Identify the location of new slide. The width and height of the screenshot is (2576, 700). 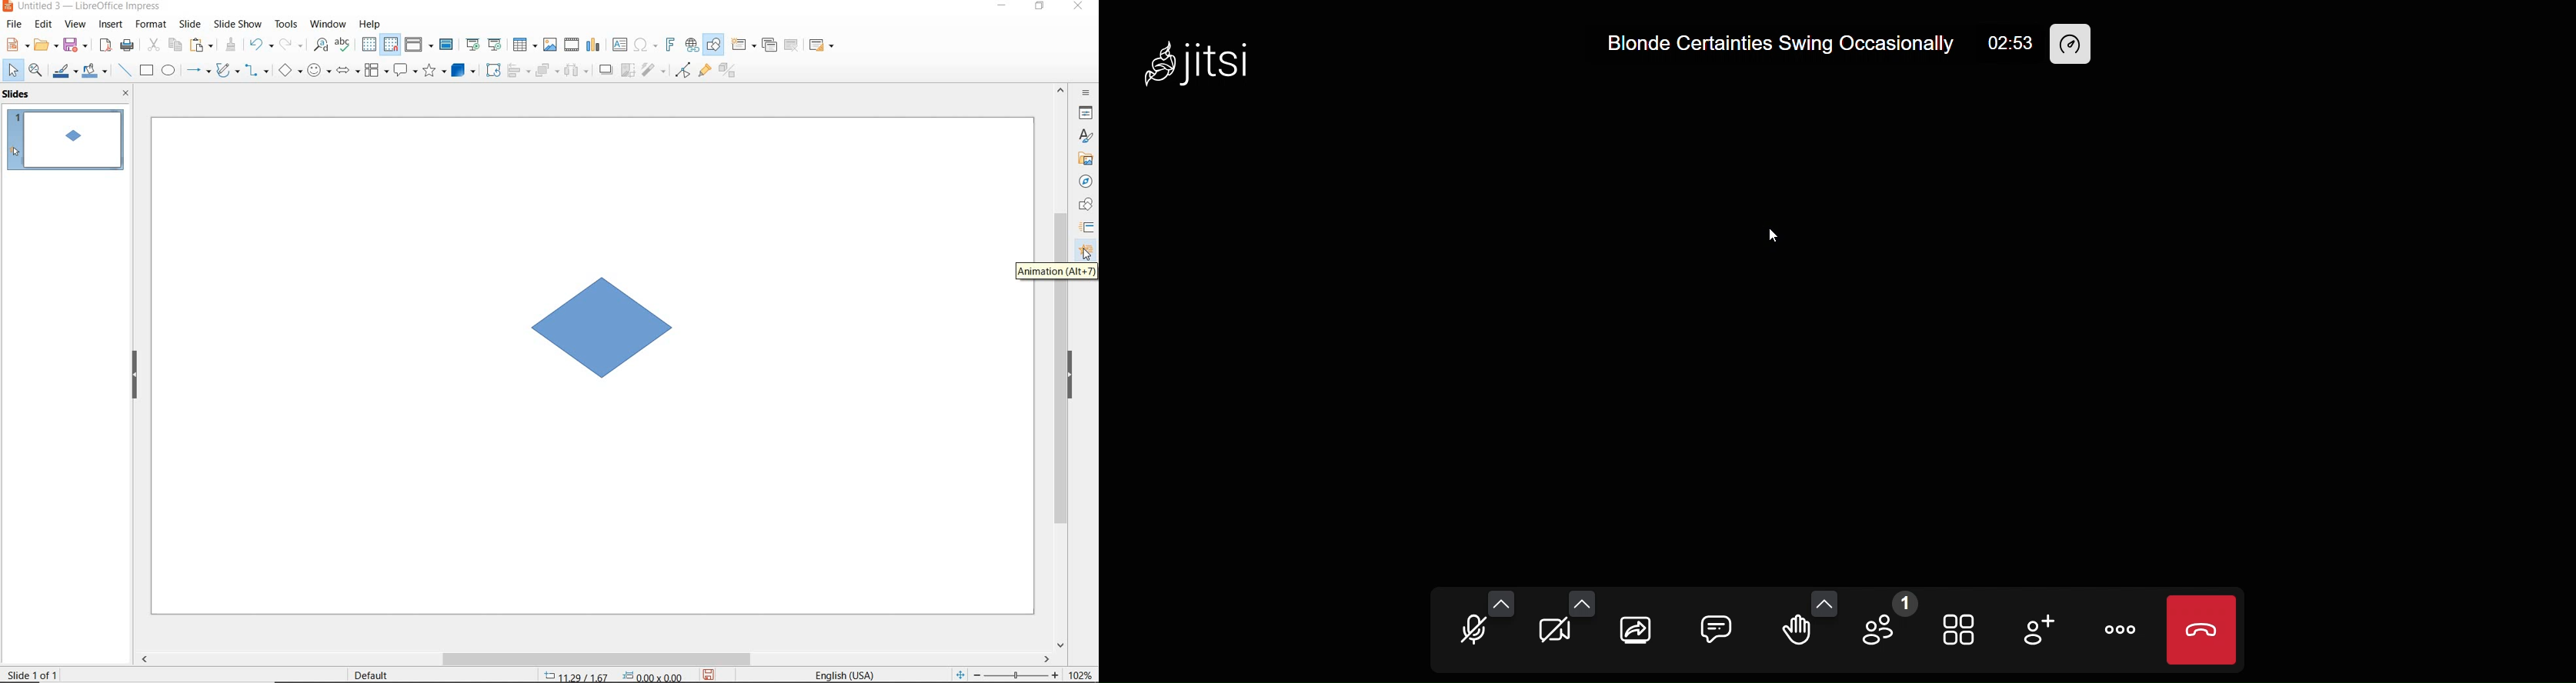
(743, 44).